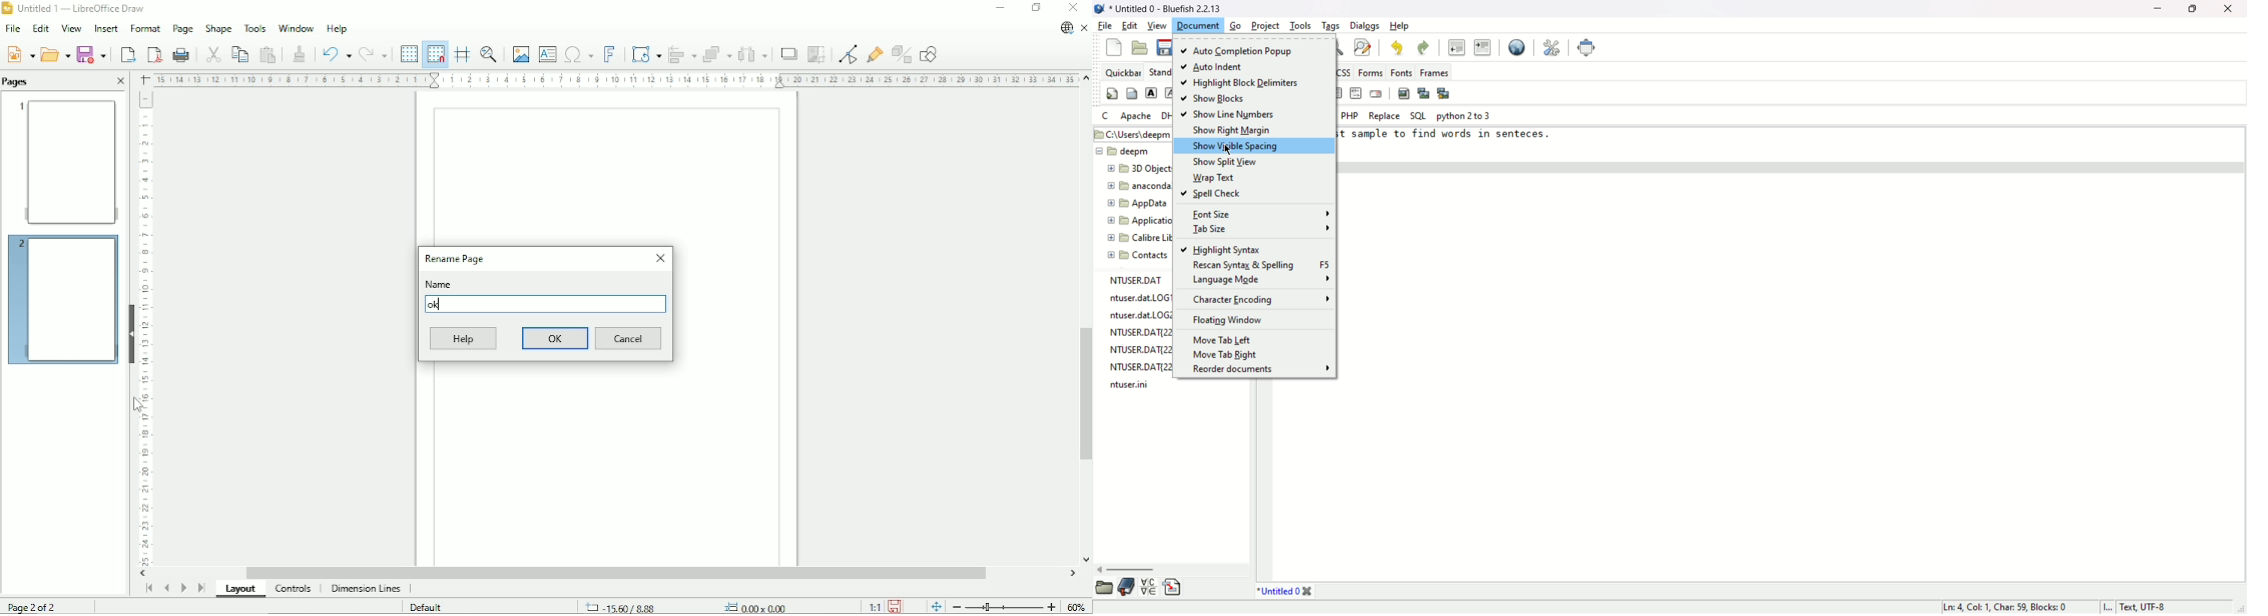 The height and width of the screenshot is (616, 2268). Describe the element at coordinates (1424, 93) in the screenshot. I see `insert thumbnail` at that location.